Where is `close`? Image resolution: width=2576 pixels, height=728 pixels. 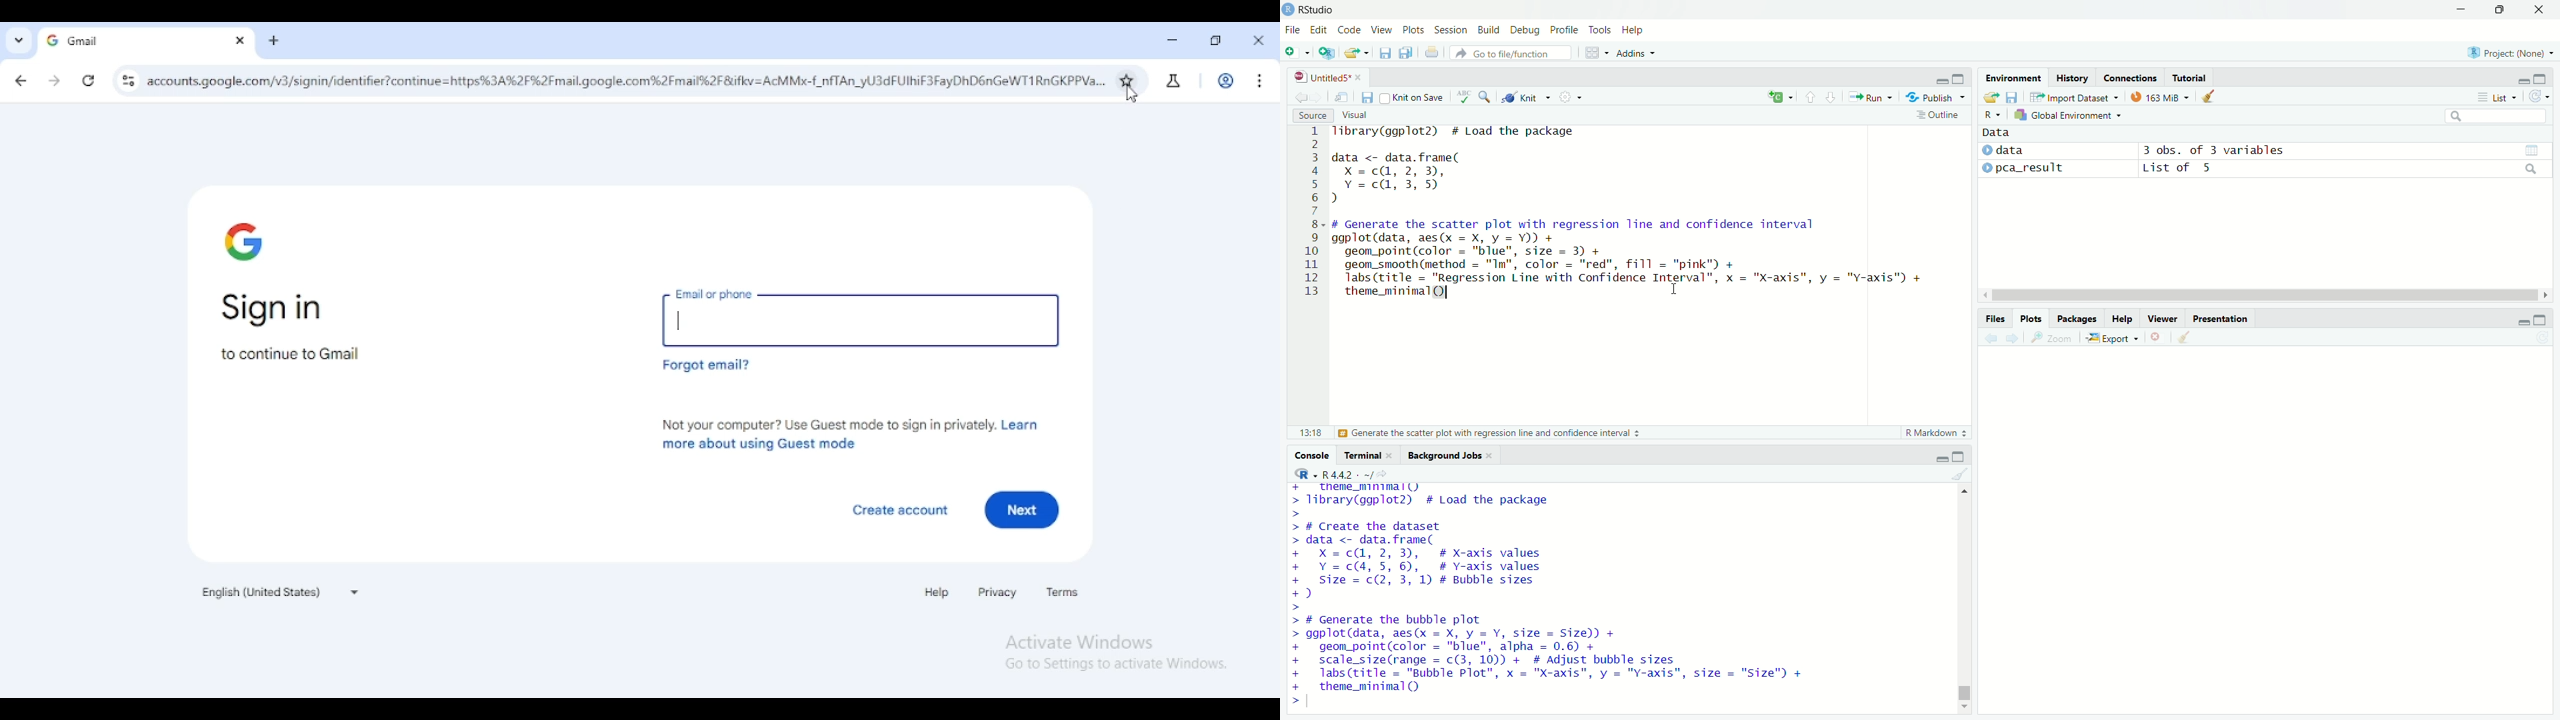
close is located at coordinates (1493, 457).